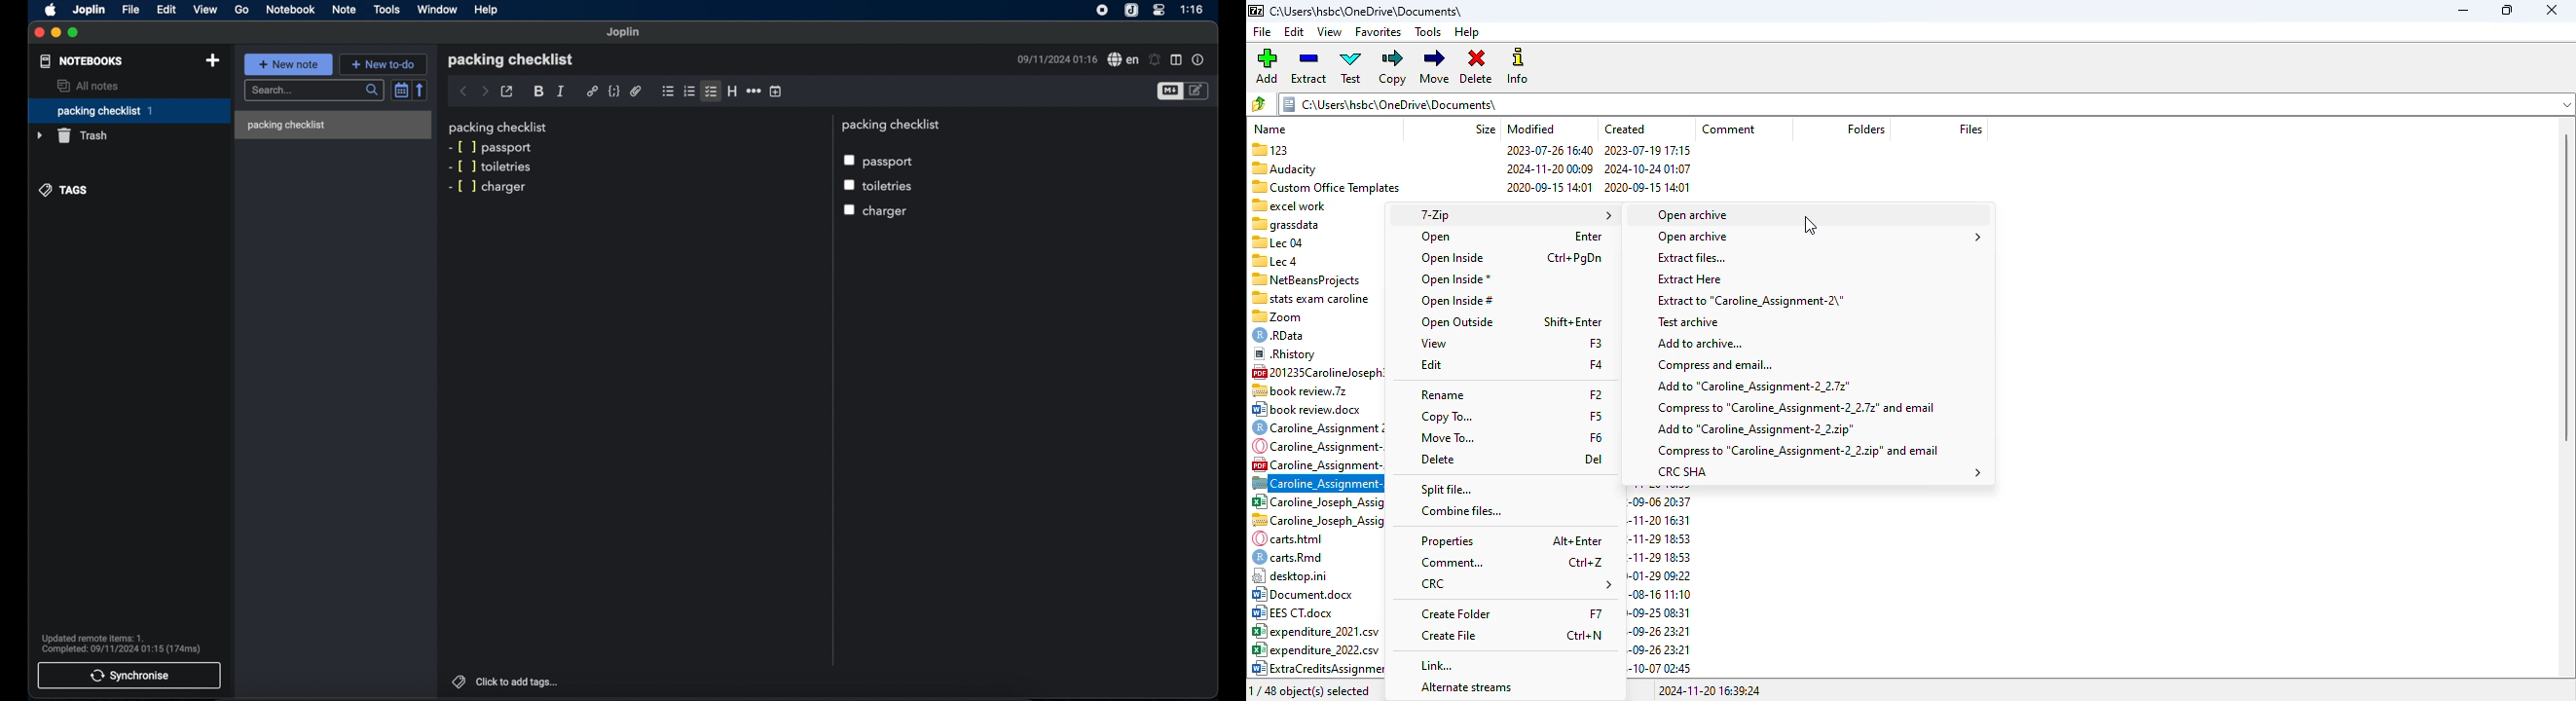  I want to click on shortcut for comment, so click(1586, 563).